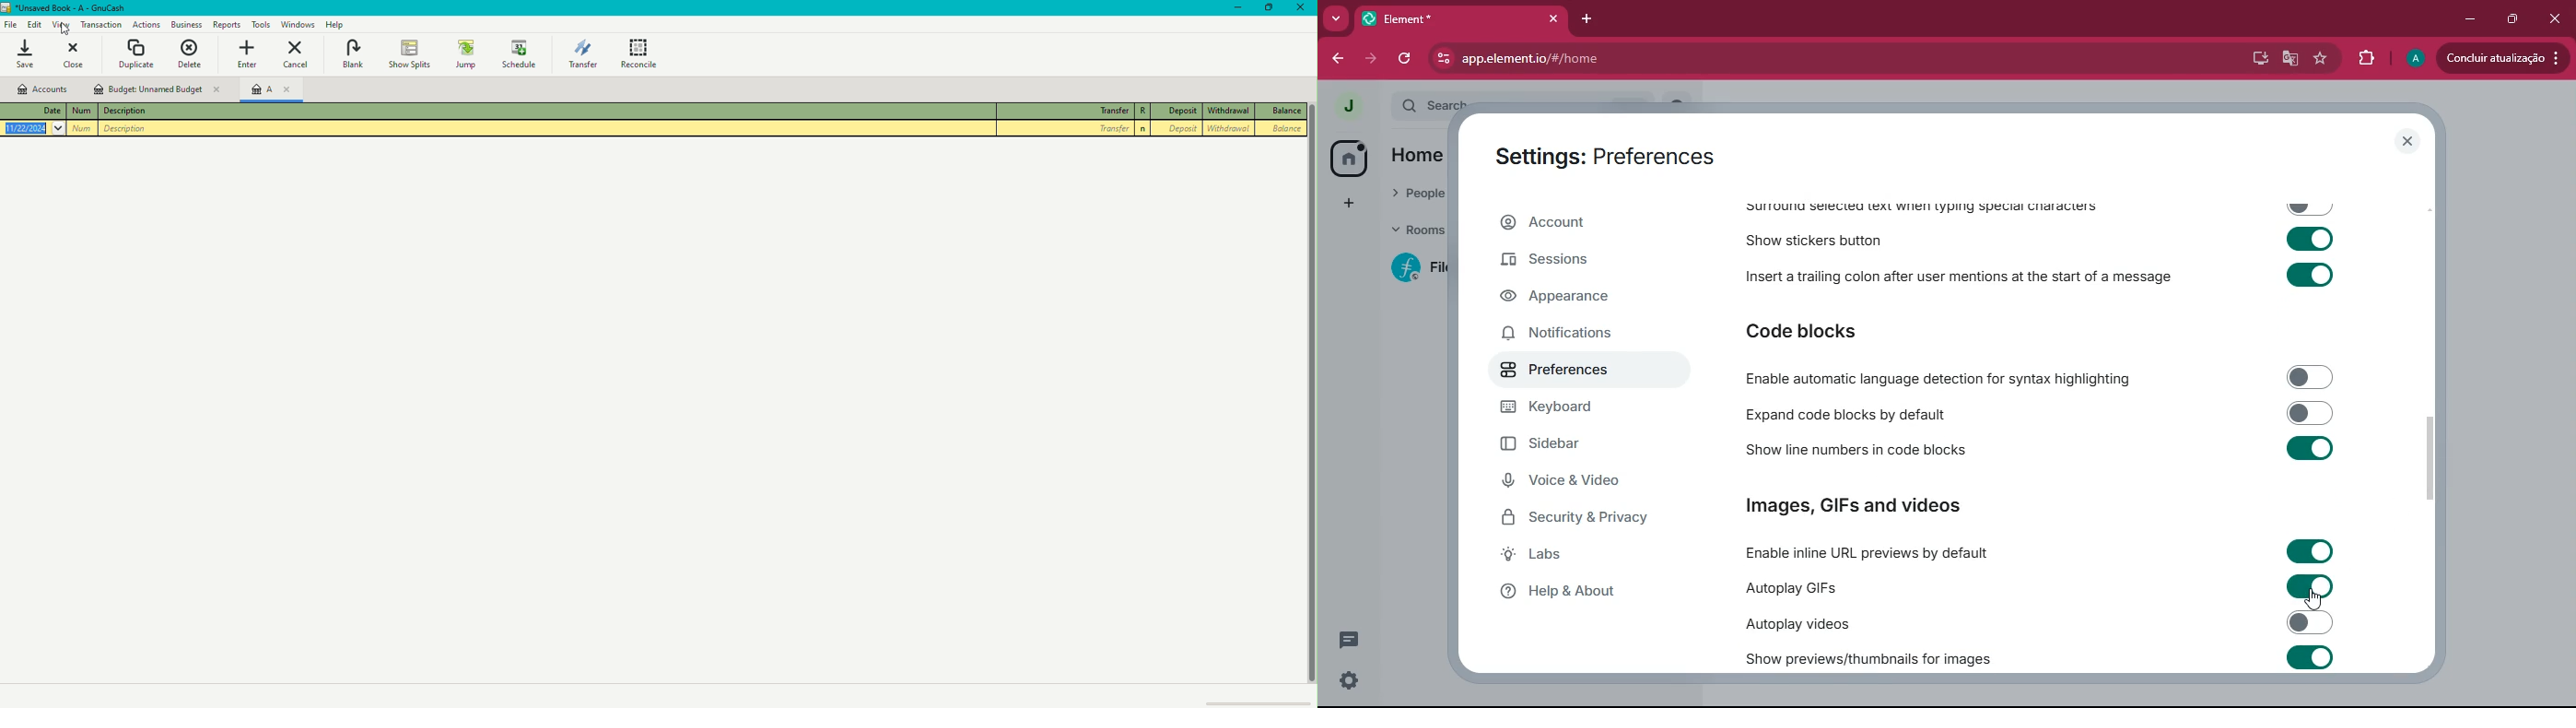 The image size is (2576, 728). I want to click on Deposit, so click(1182, 111).